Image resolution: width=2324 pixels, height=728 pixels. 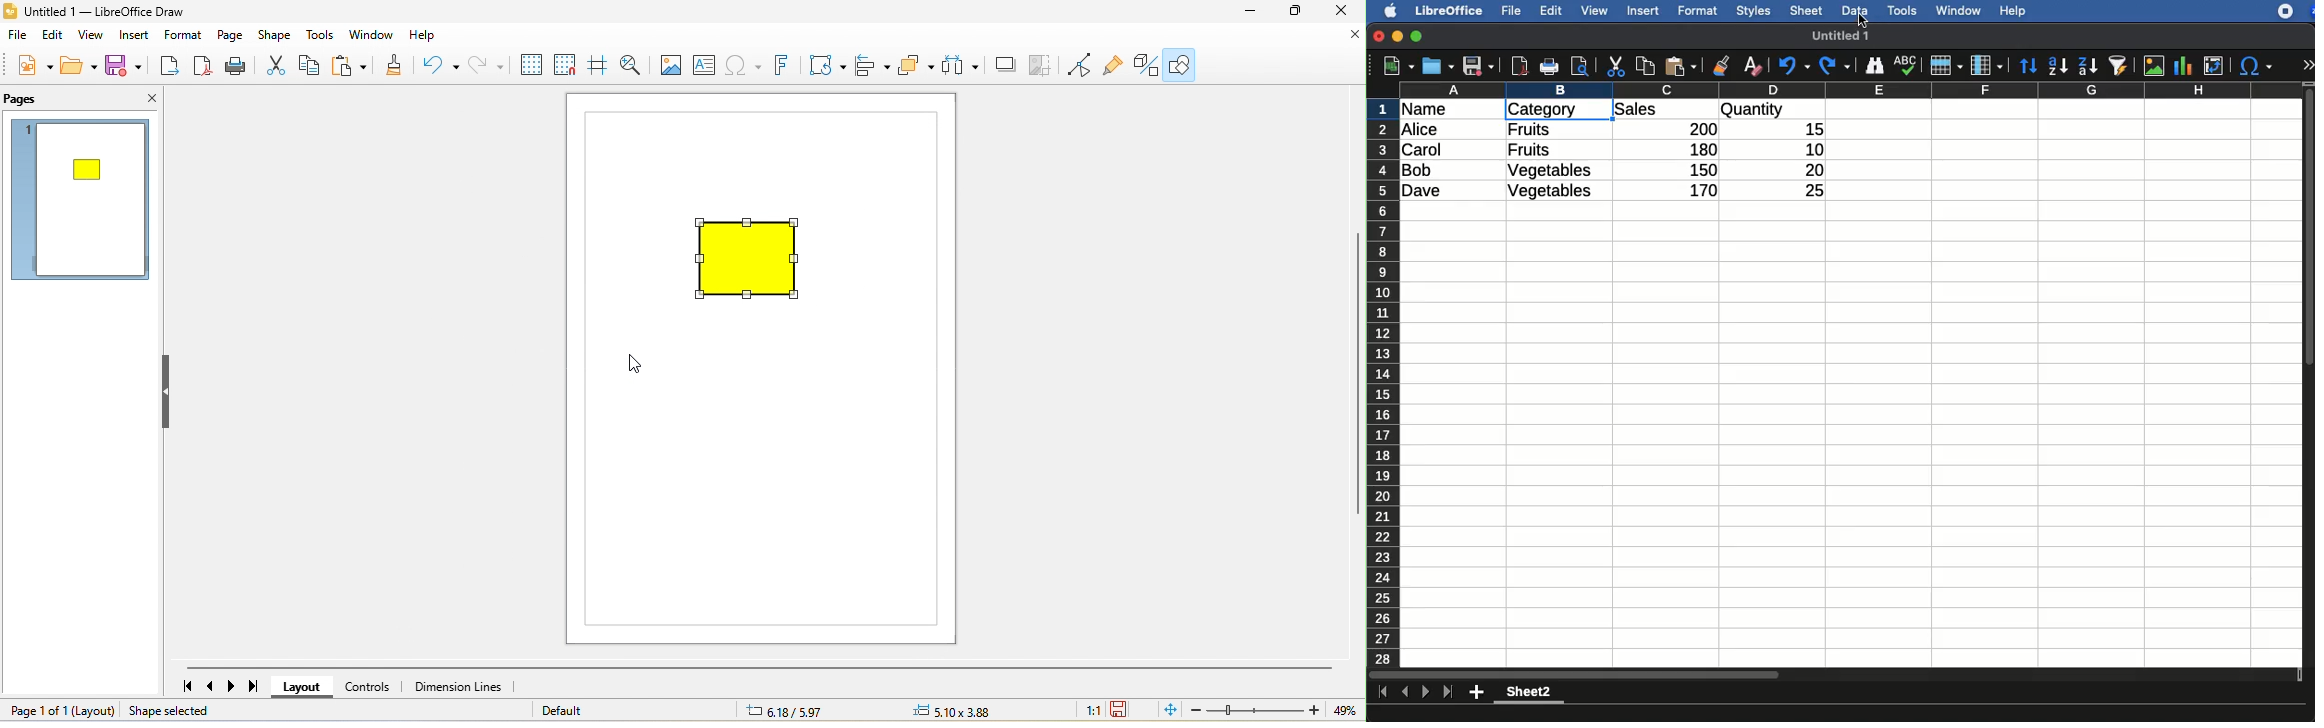 What do you see at coordinates (273, 37) in the screenshot?
I see `shape` at bounding box center [273, 37].